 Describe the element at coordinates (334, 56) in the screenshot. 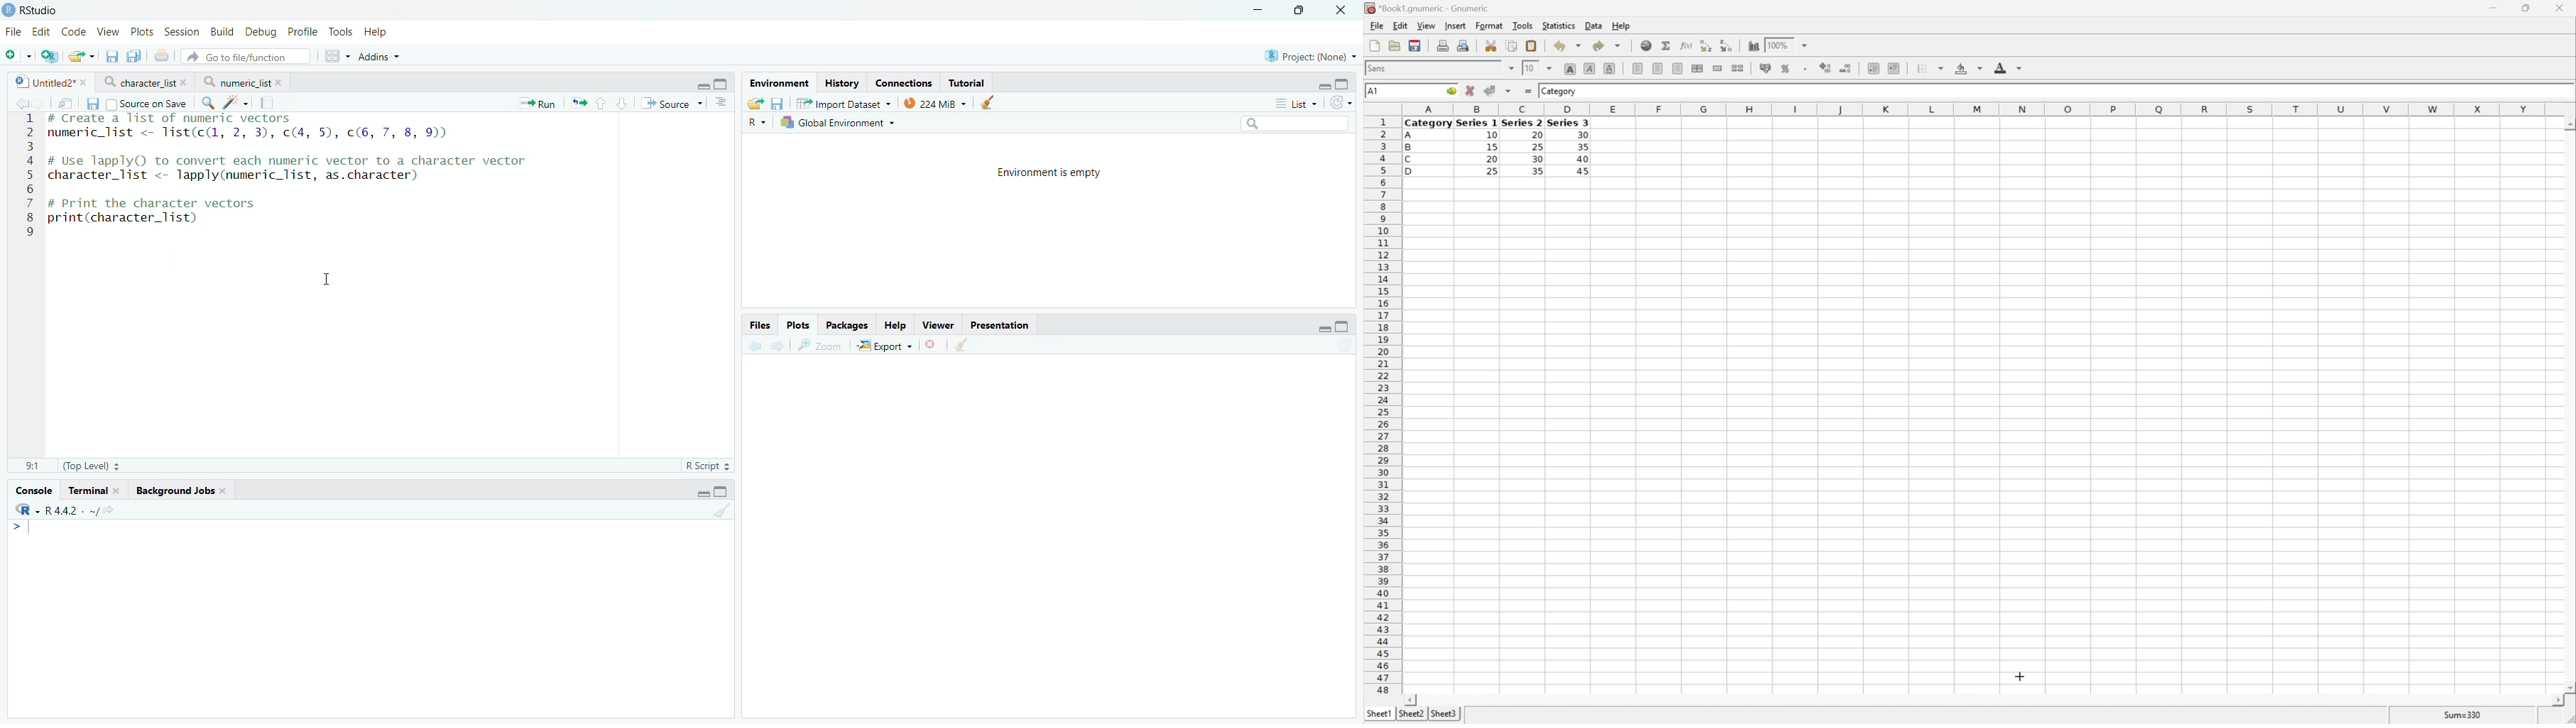

I see `Workspace panes` at that location.